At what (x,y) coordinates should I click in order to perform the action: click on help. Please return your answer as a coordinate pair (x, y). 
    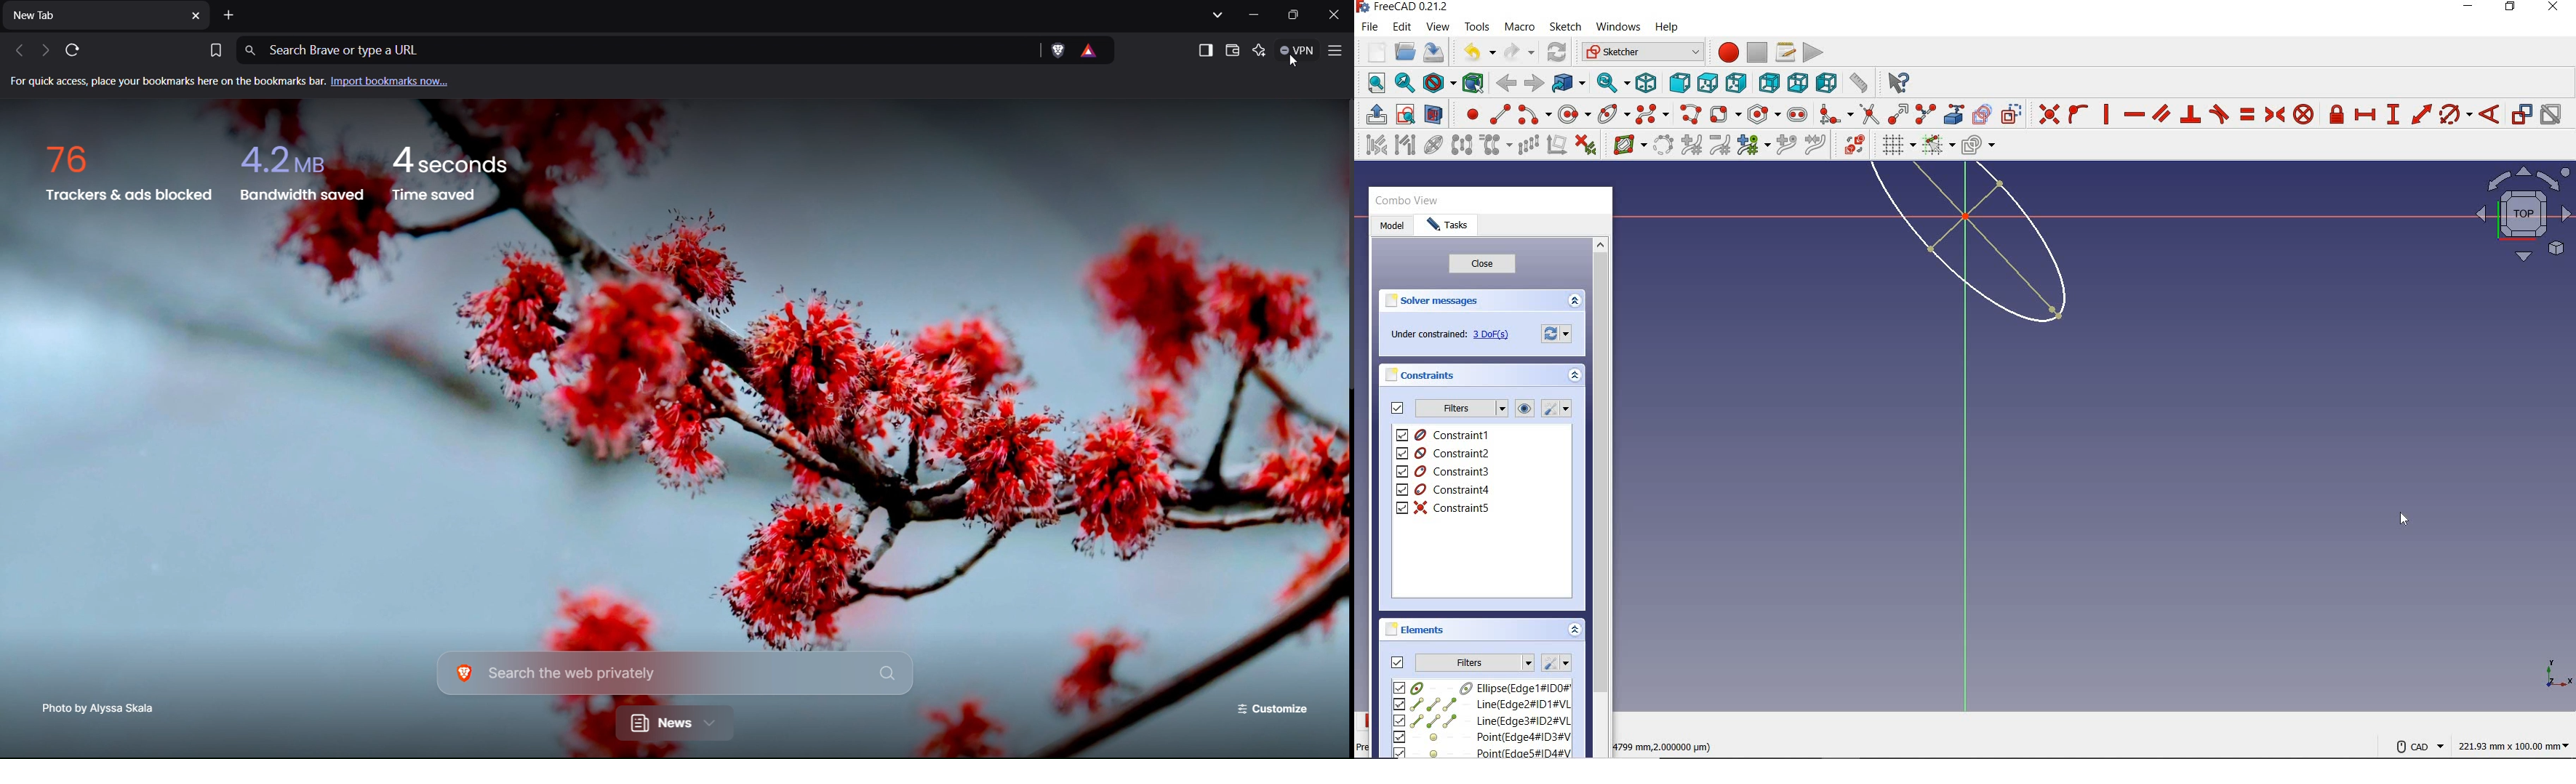
    Looking at the image, I should click on (1666, 28).